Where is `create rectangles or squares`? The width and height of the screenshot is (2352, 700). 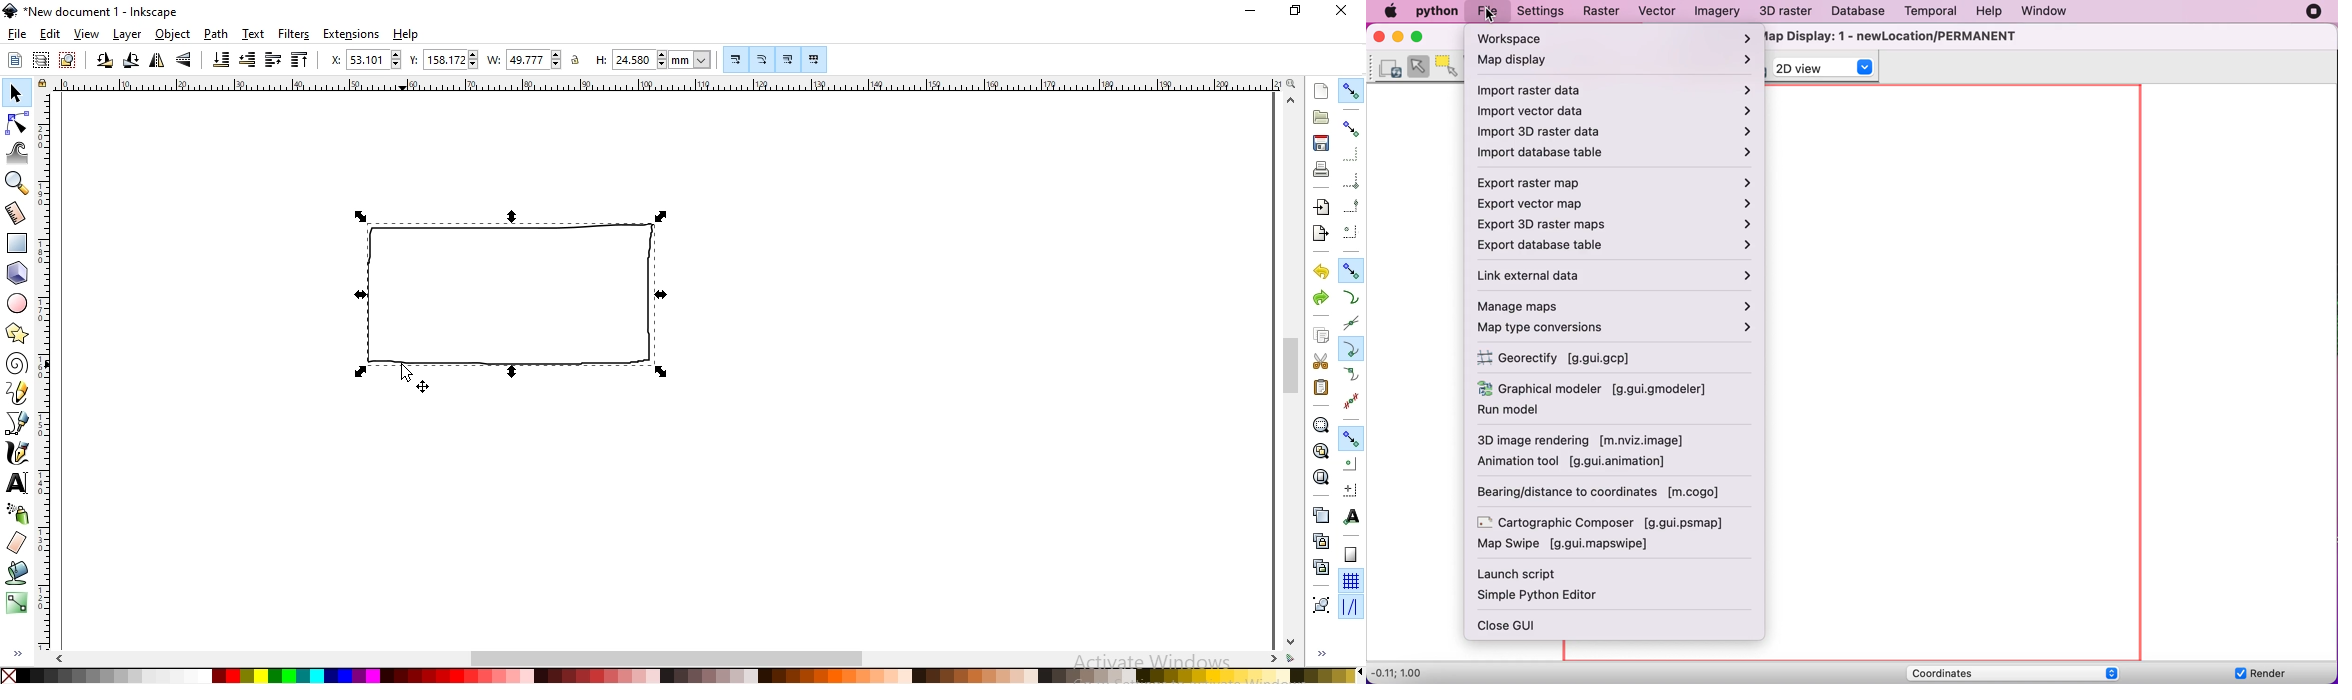 create rectangles or squares is located at coordinates (19, 243).